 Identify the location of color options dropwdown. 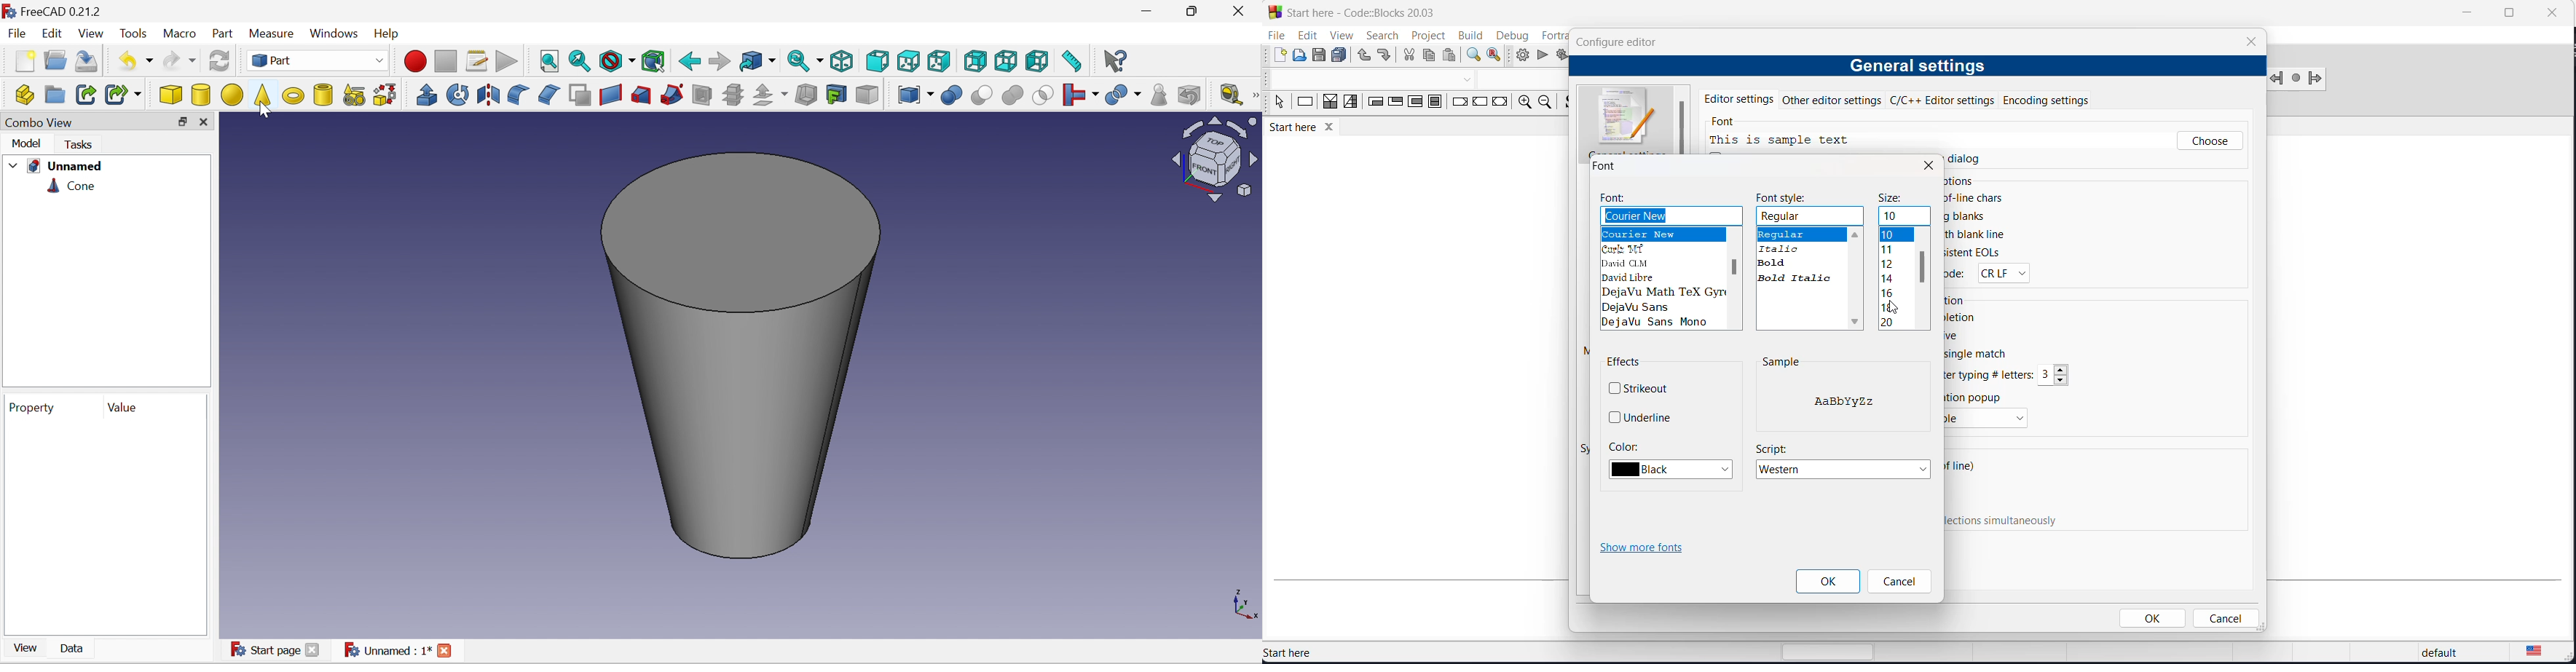
(1675, 470).